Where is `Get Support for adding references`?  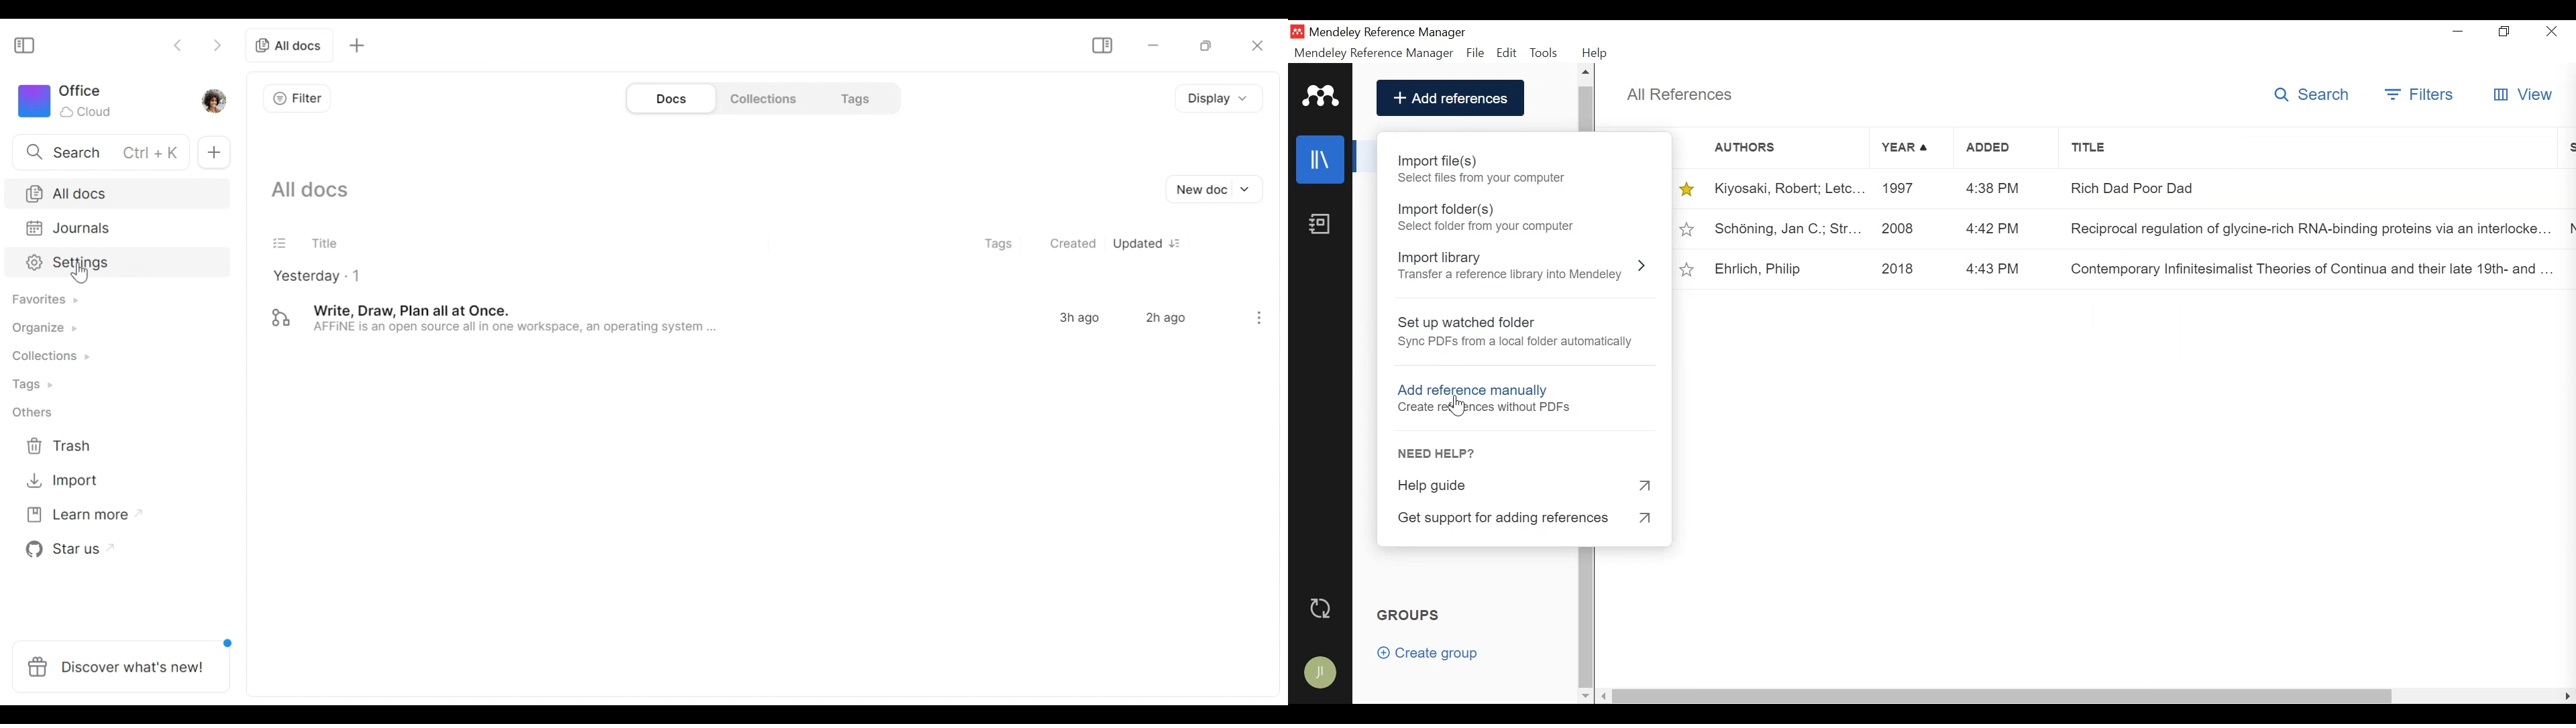
Get Support for adding references is located at coordinates (1527, 520).